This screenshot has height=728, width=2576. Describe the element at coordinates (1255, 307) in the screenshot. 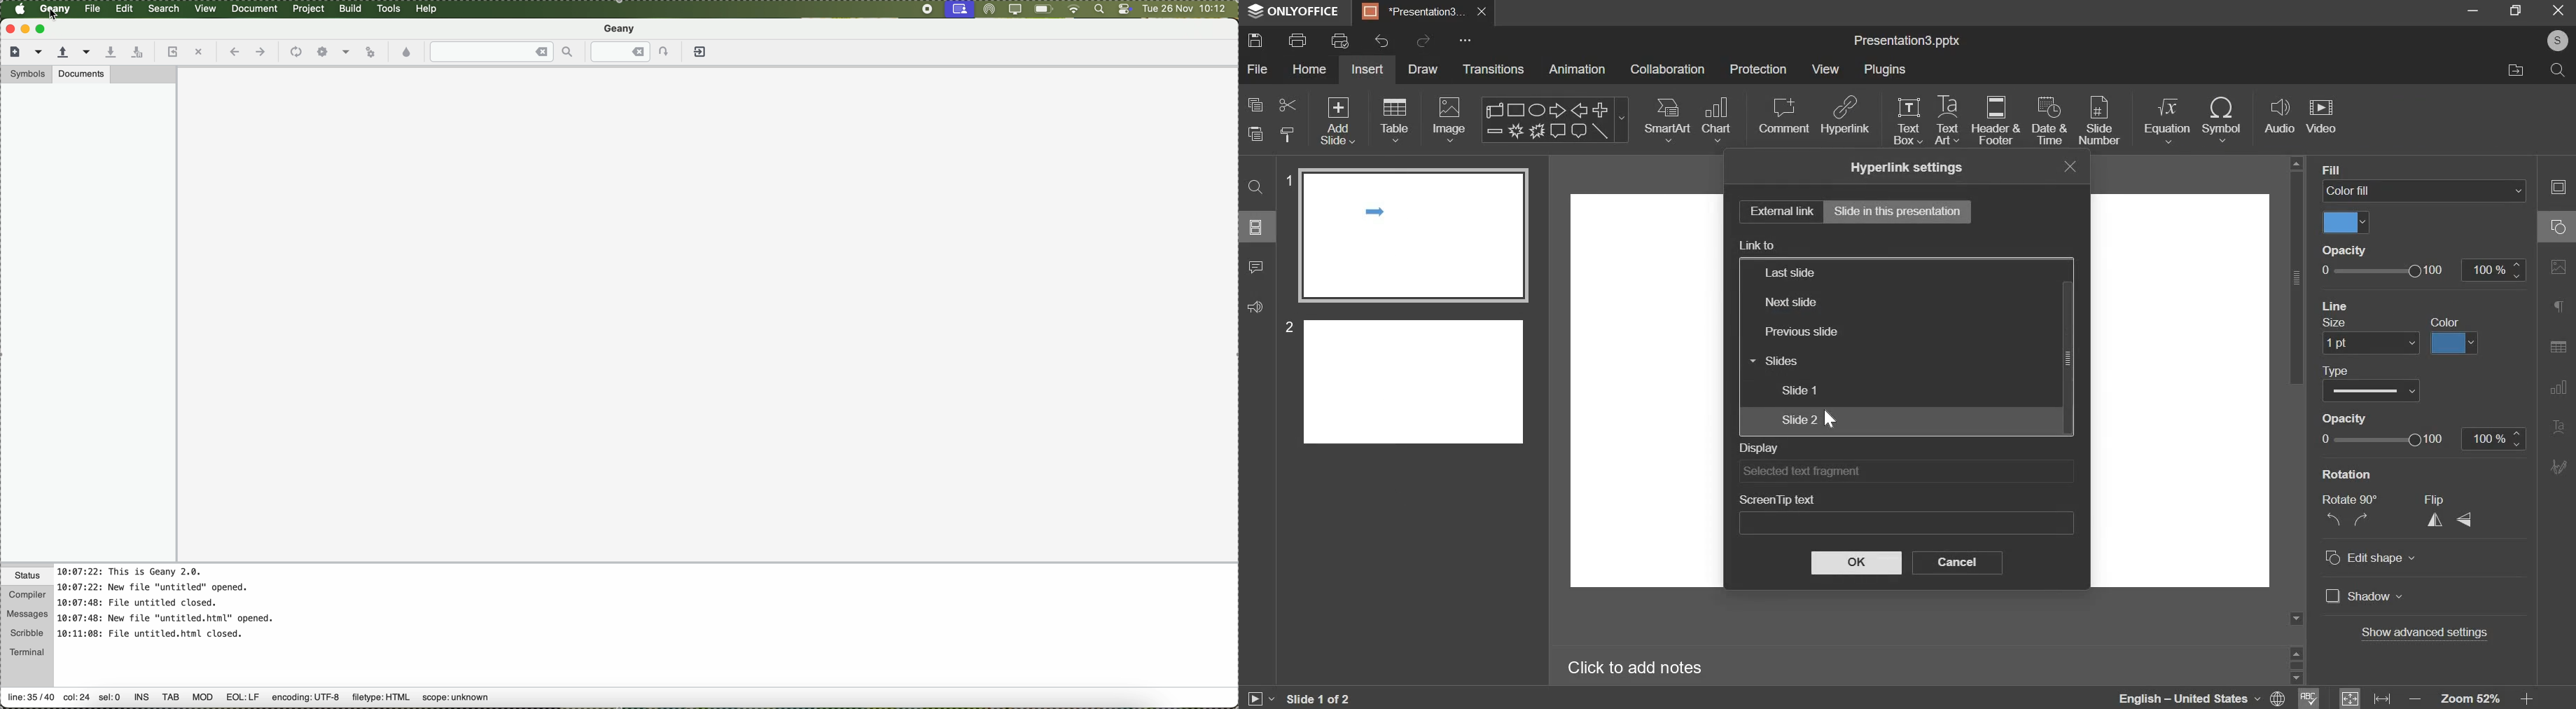

I see `feedback` at that location.